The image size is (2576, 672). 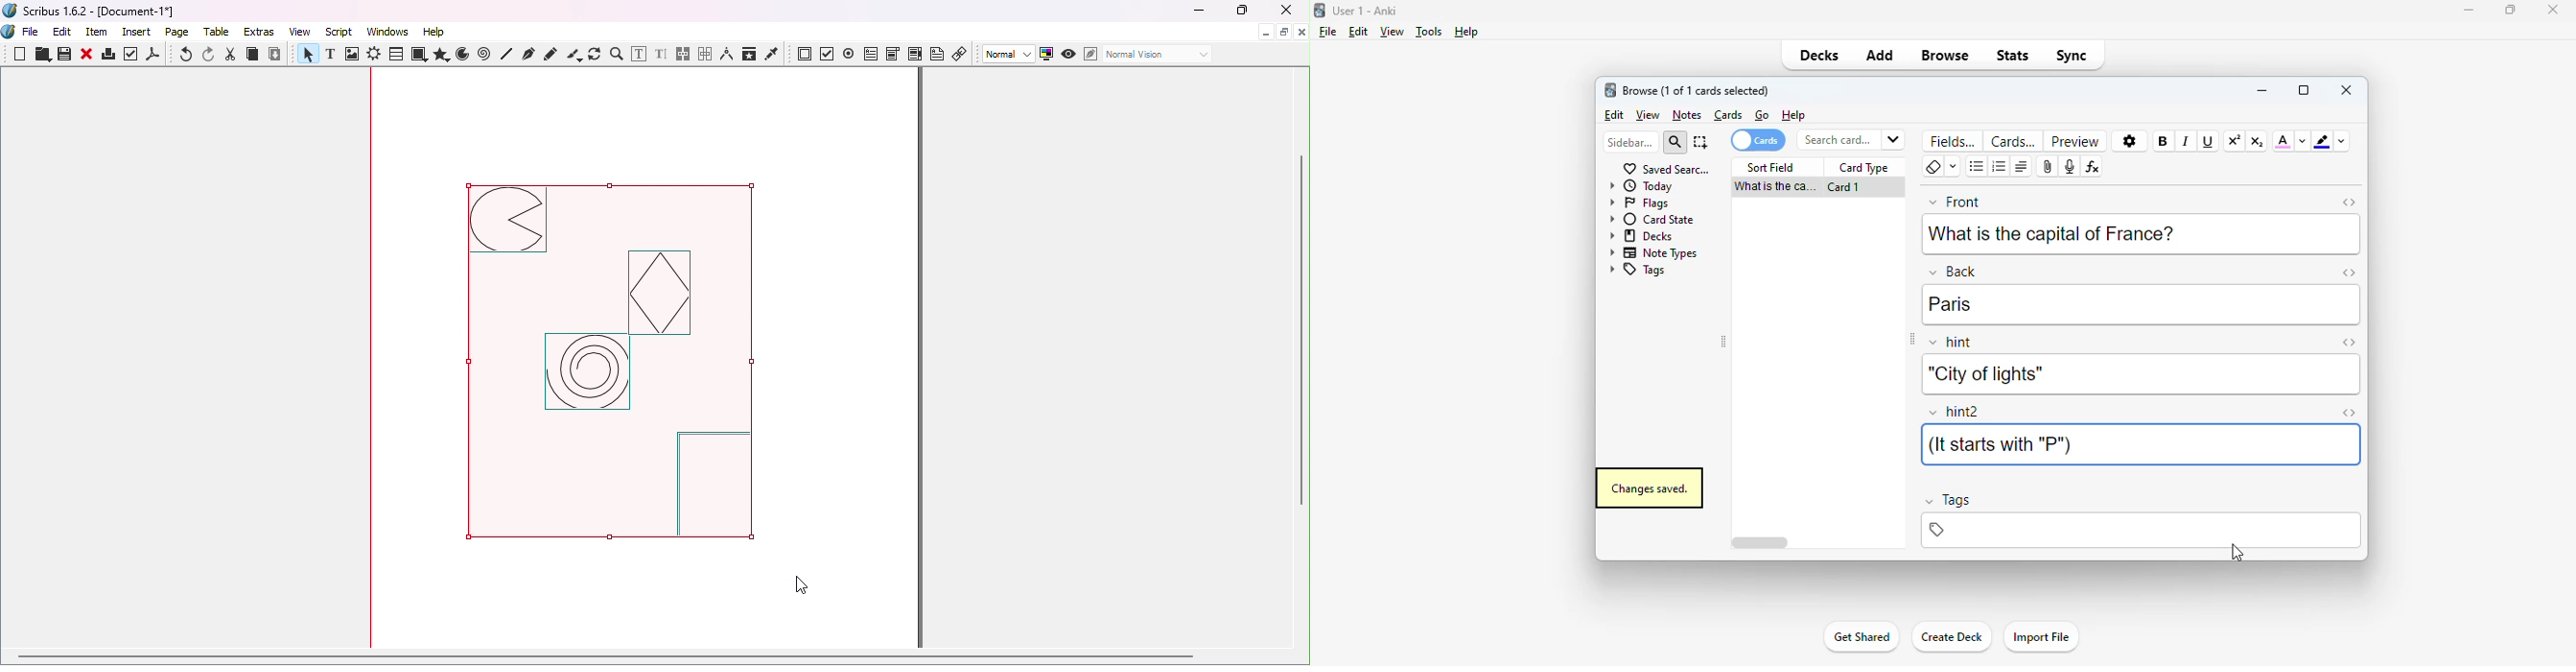 What do you see at coordinates (98, 33) in the screenshot?
I see `Item` at bounding box center [98, 33].